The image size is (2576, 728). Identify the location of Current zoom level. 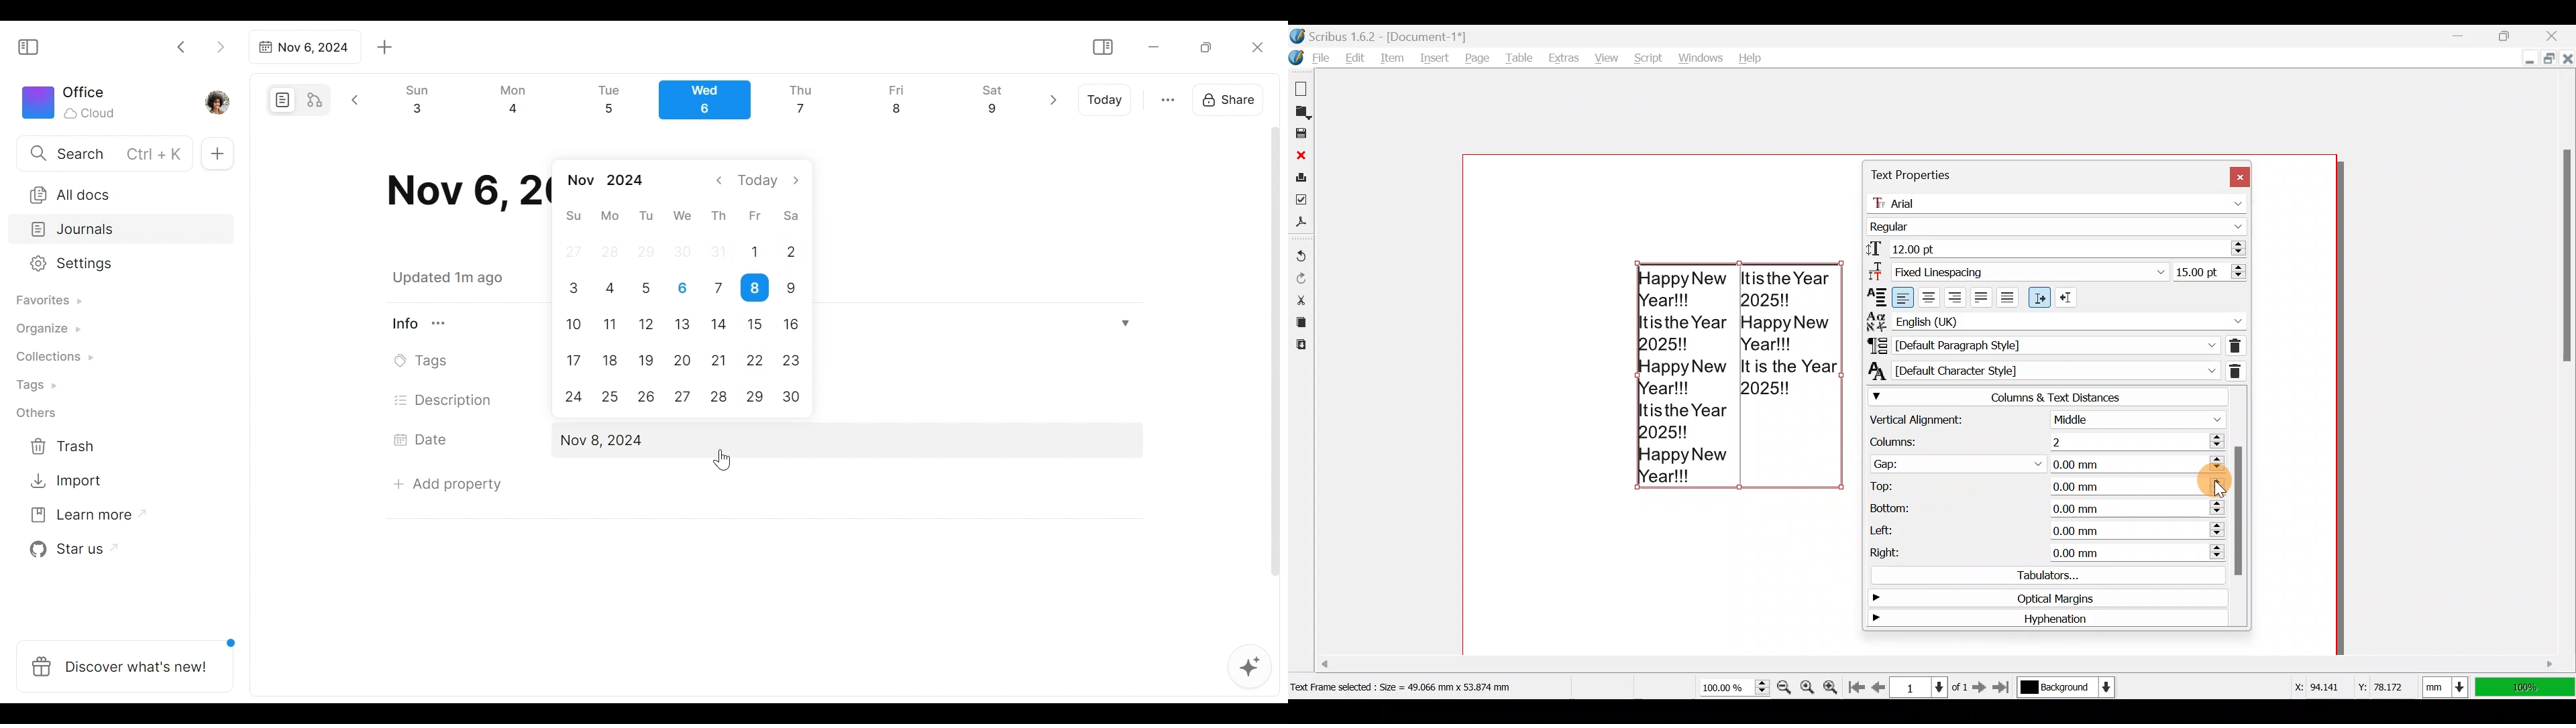
(1733, 688).